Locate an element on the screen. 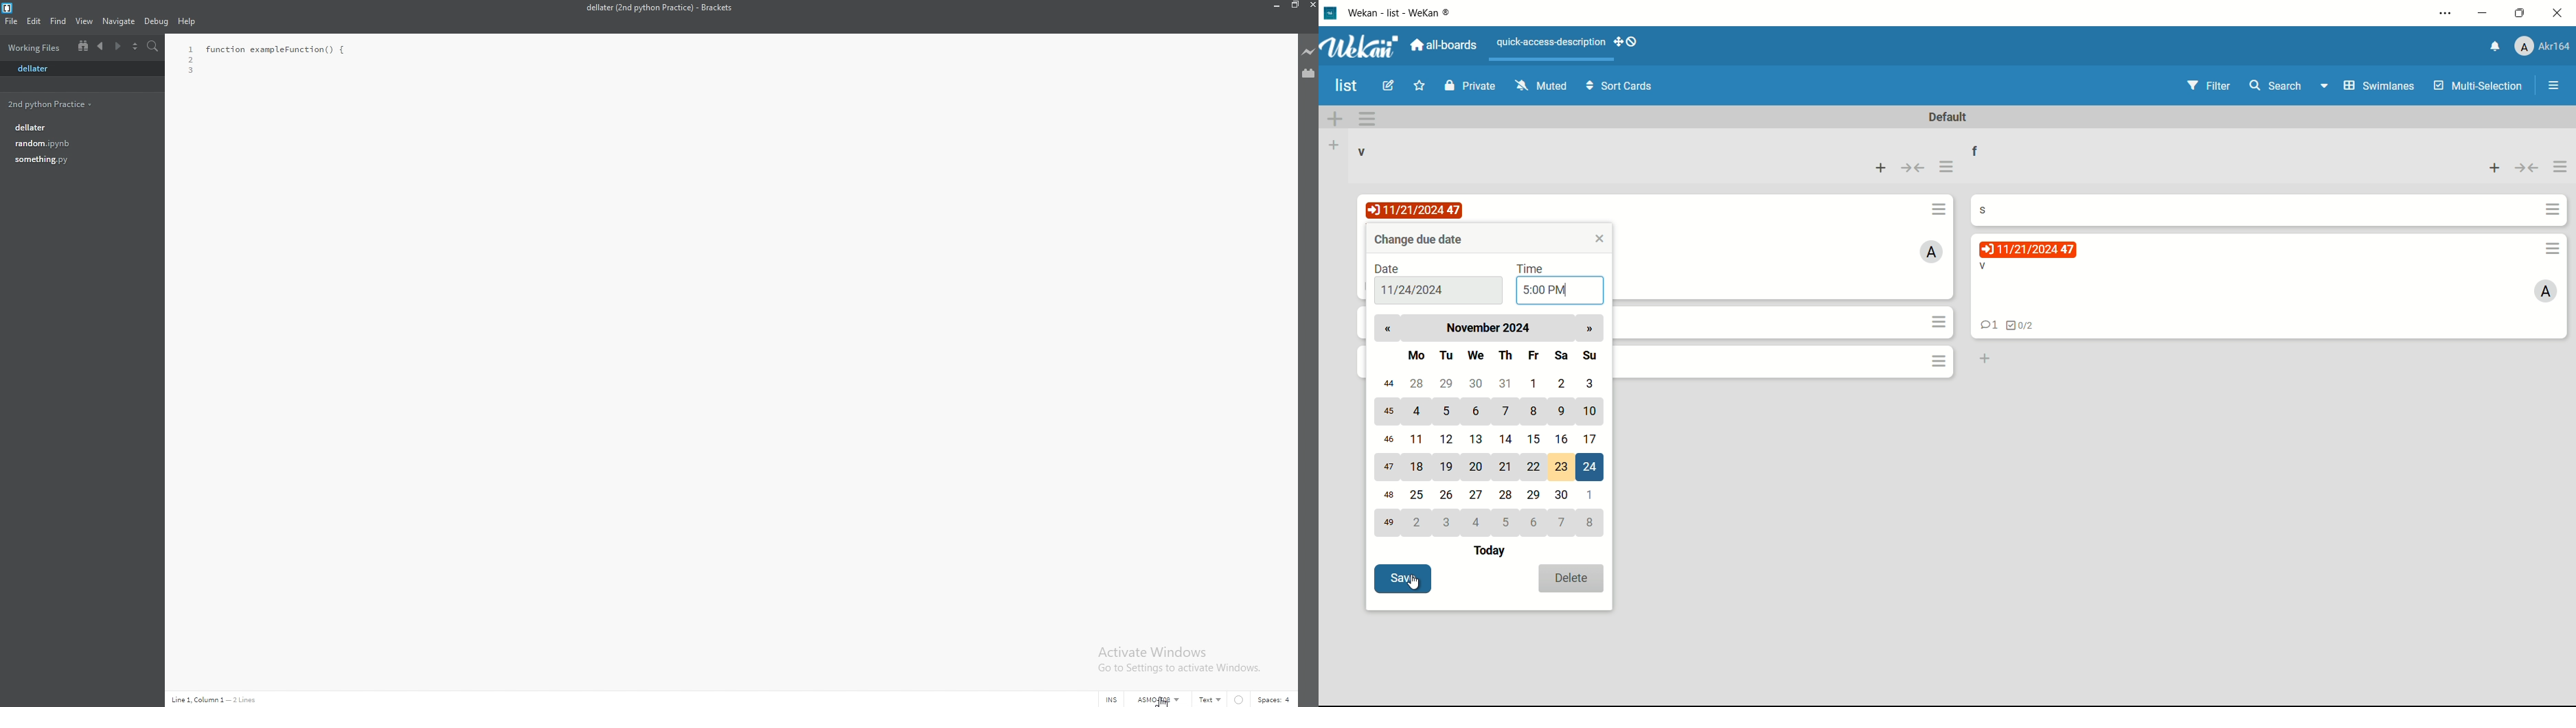 Image resolution: width=2576 pixels, height=728 pixels. 7 is located at coordinates (1563, 523).